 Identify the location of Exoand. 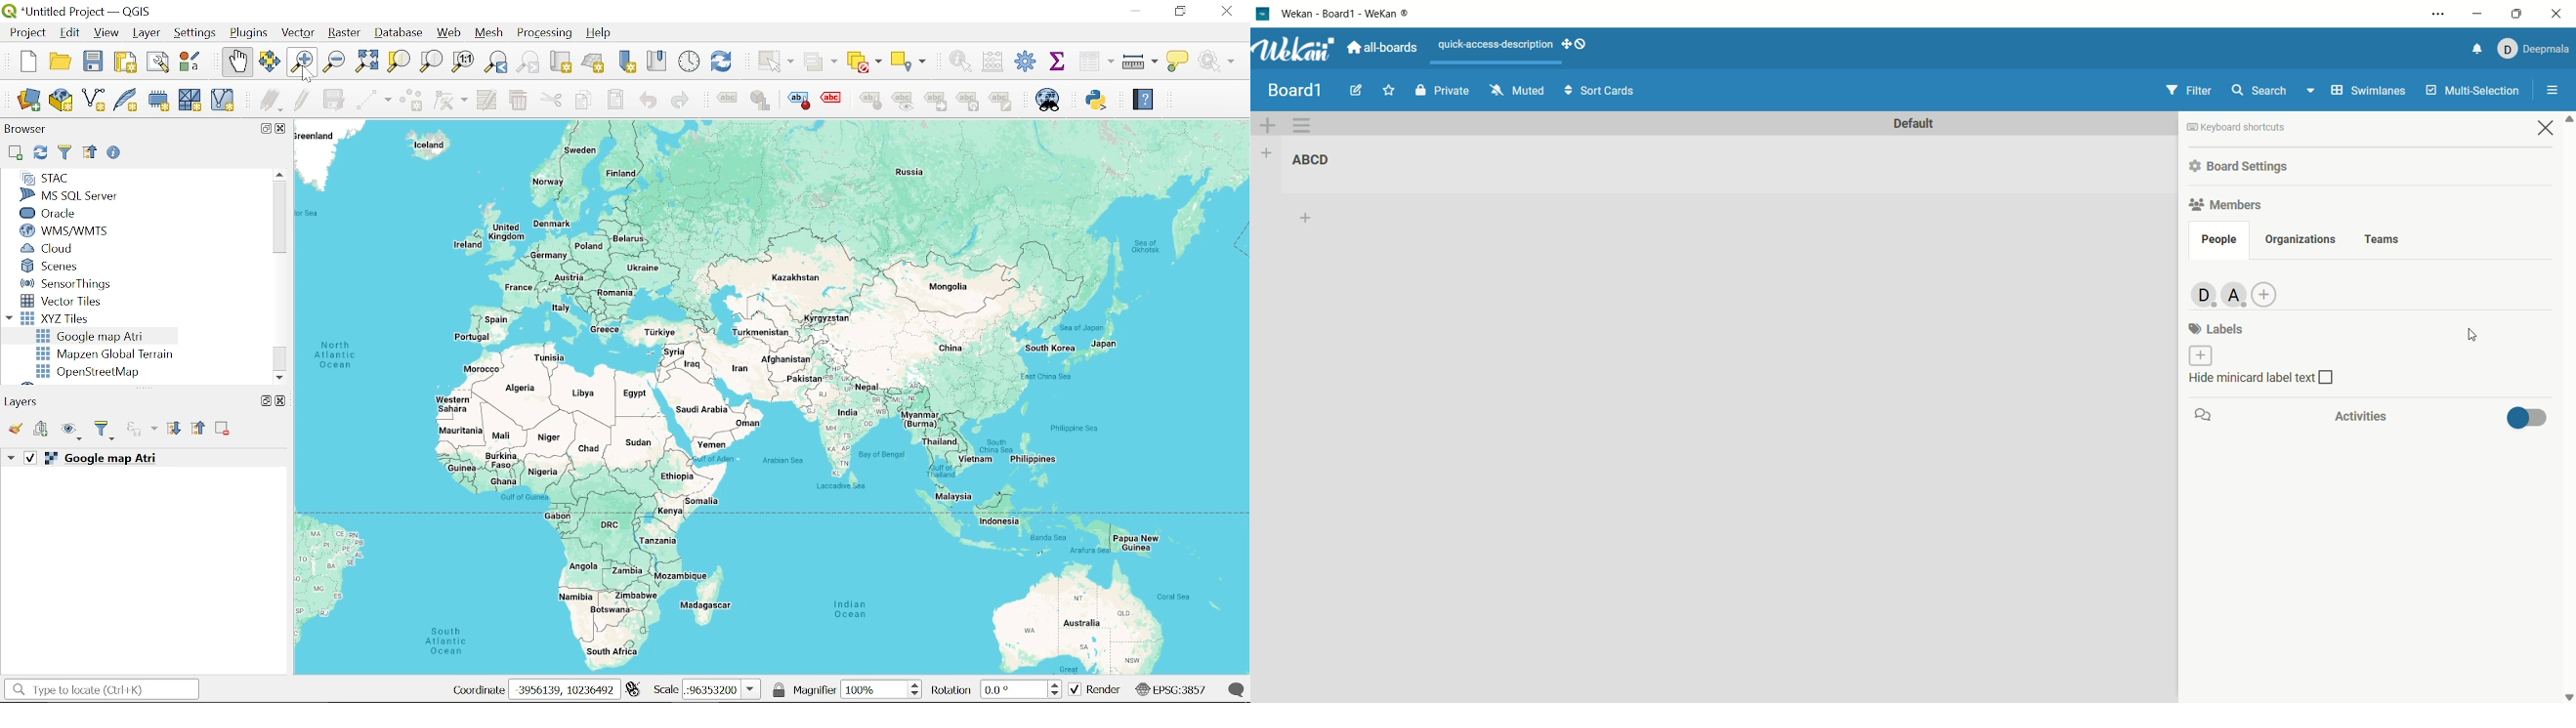
(13, 459).